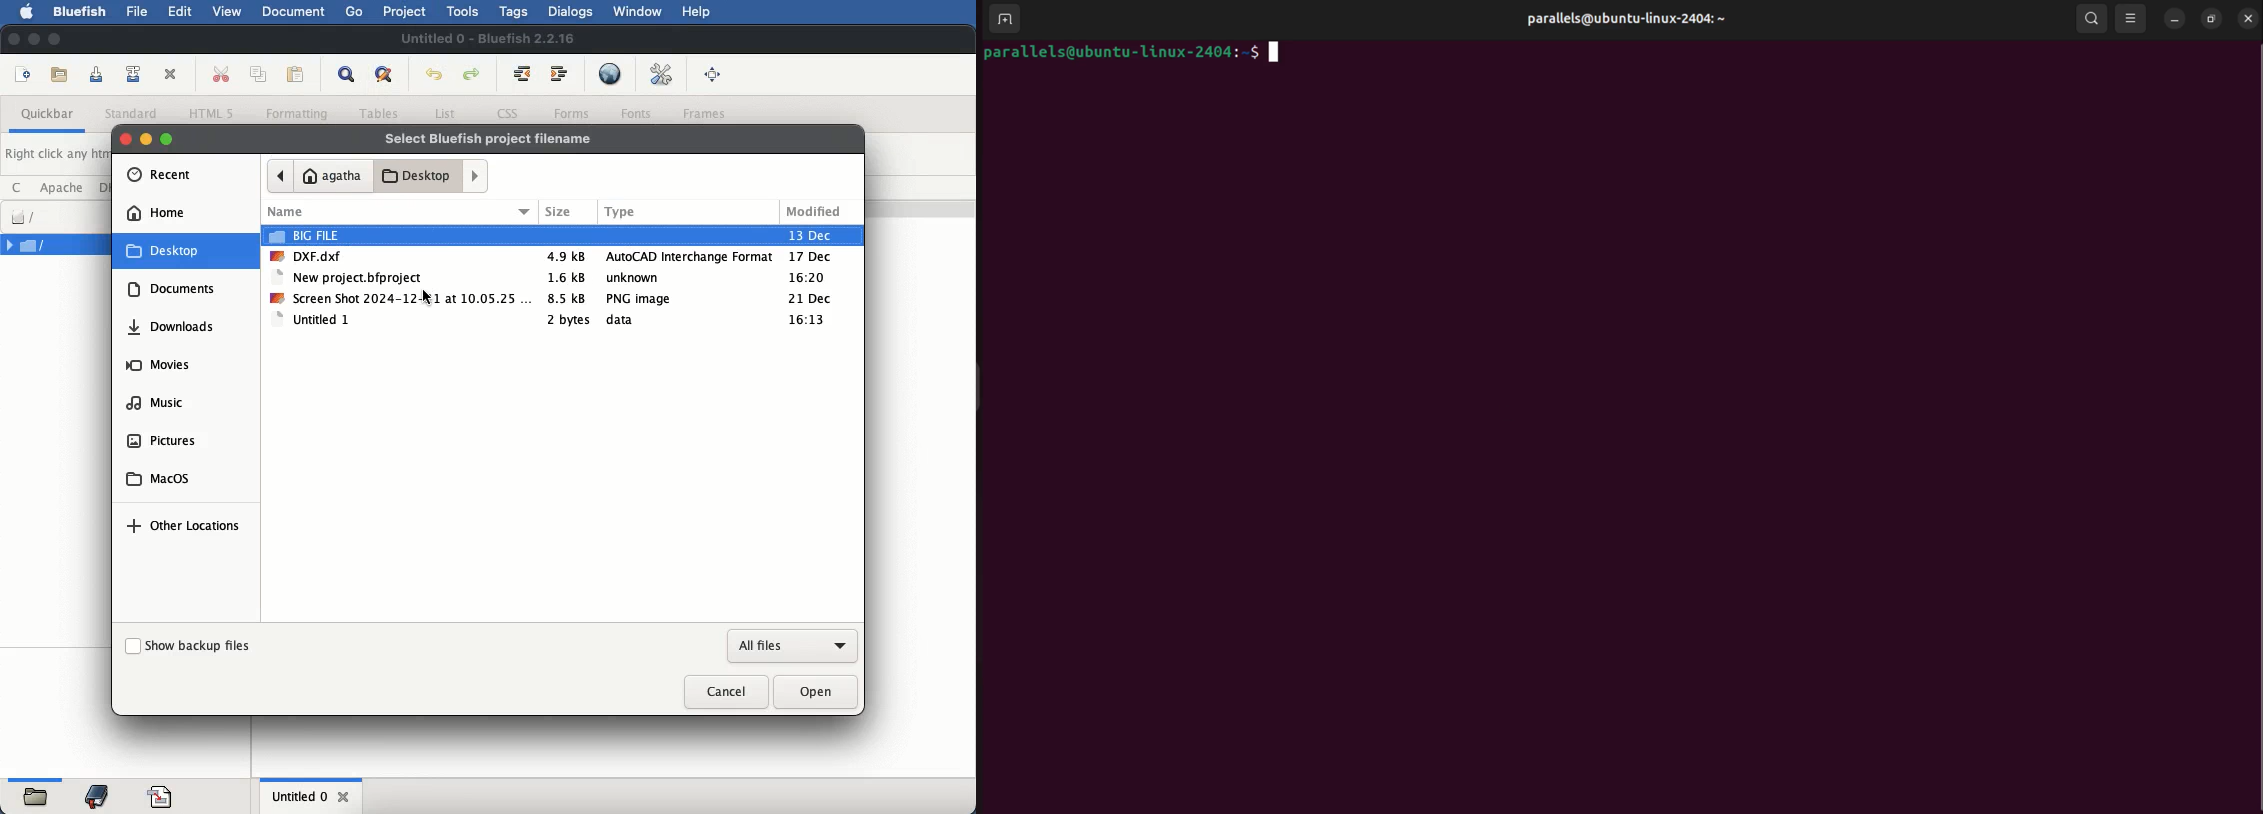  What do you see at coordinates (487, 37) in the screenshot?
I see `Untitled 0 - Bluefish 2.2.0` at bounding box center [487, 37].